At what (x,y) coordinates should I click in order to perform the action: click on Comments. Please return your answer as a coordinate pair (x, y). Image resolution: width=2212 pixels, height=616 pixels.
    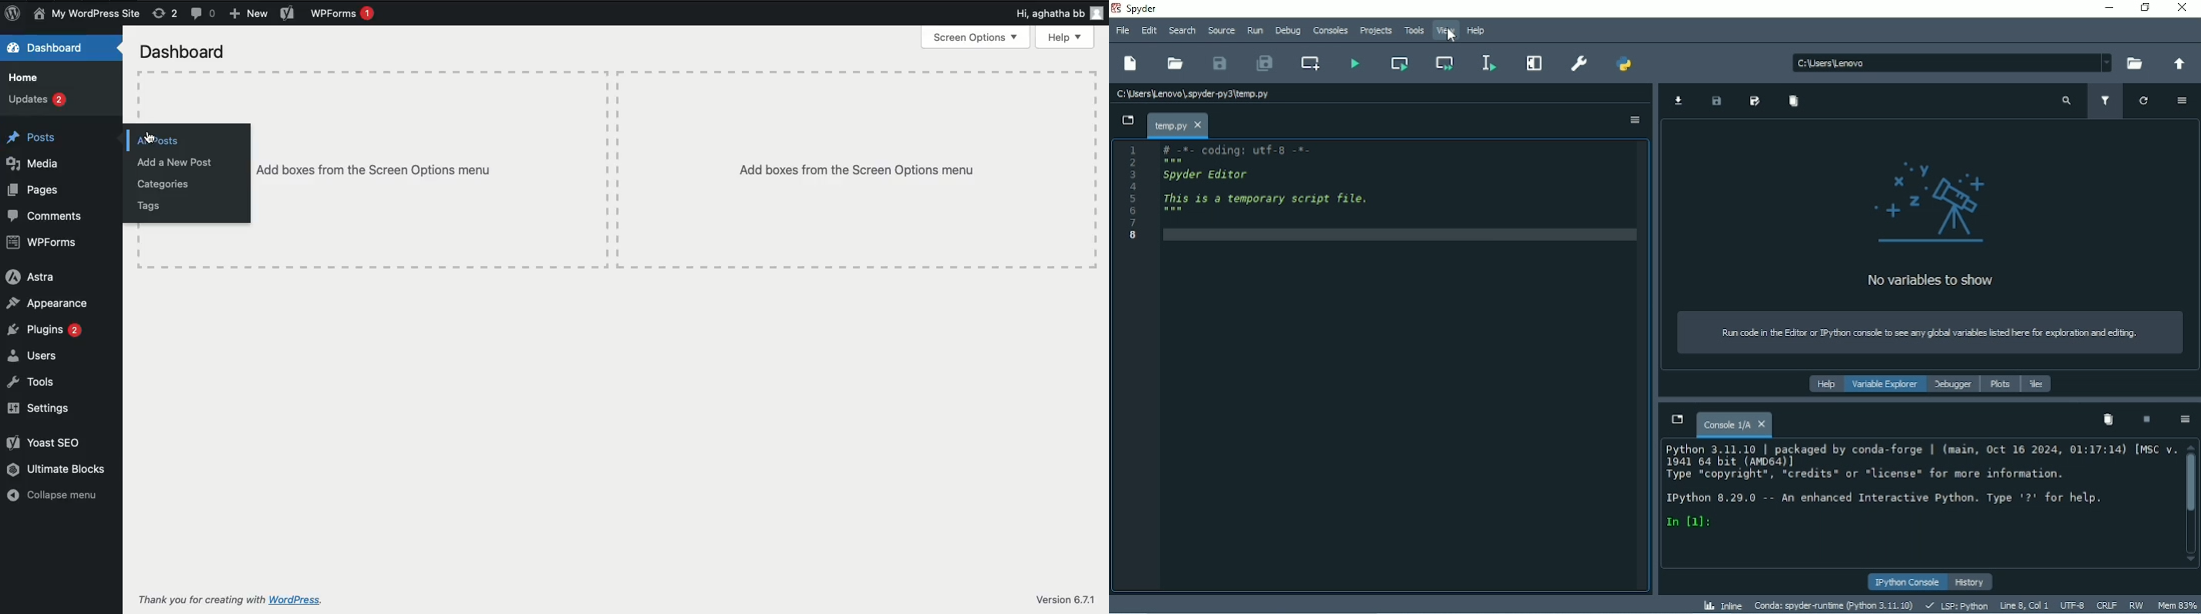
    Looking at the image, I should click on (204, 14).